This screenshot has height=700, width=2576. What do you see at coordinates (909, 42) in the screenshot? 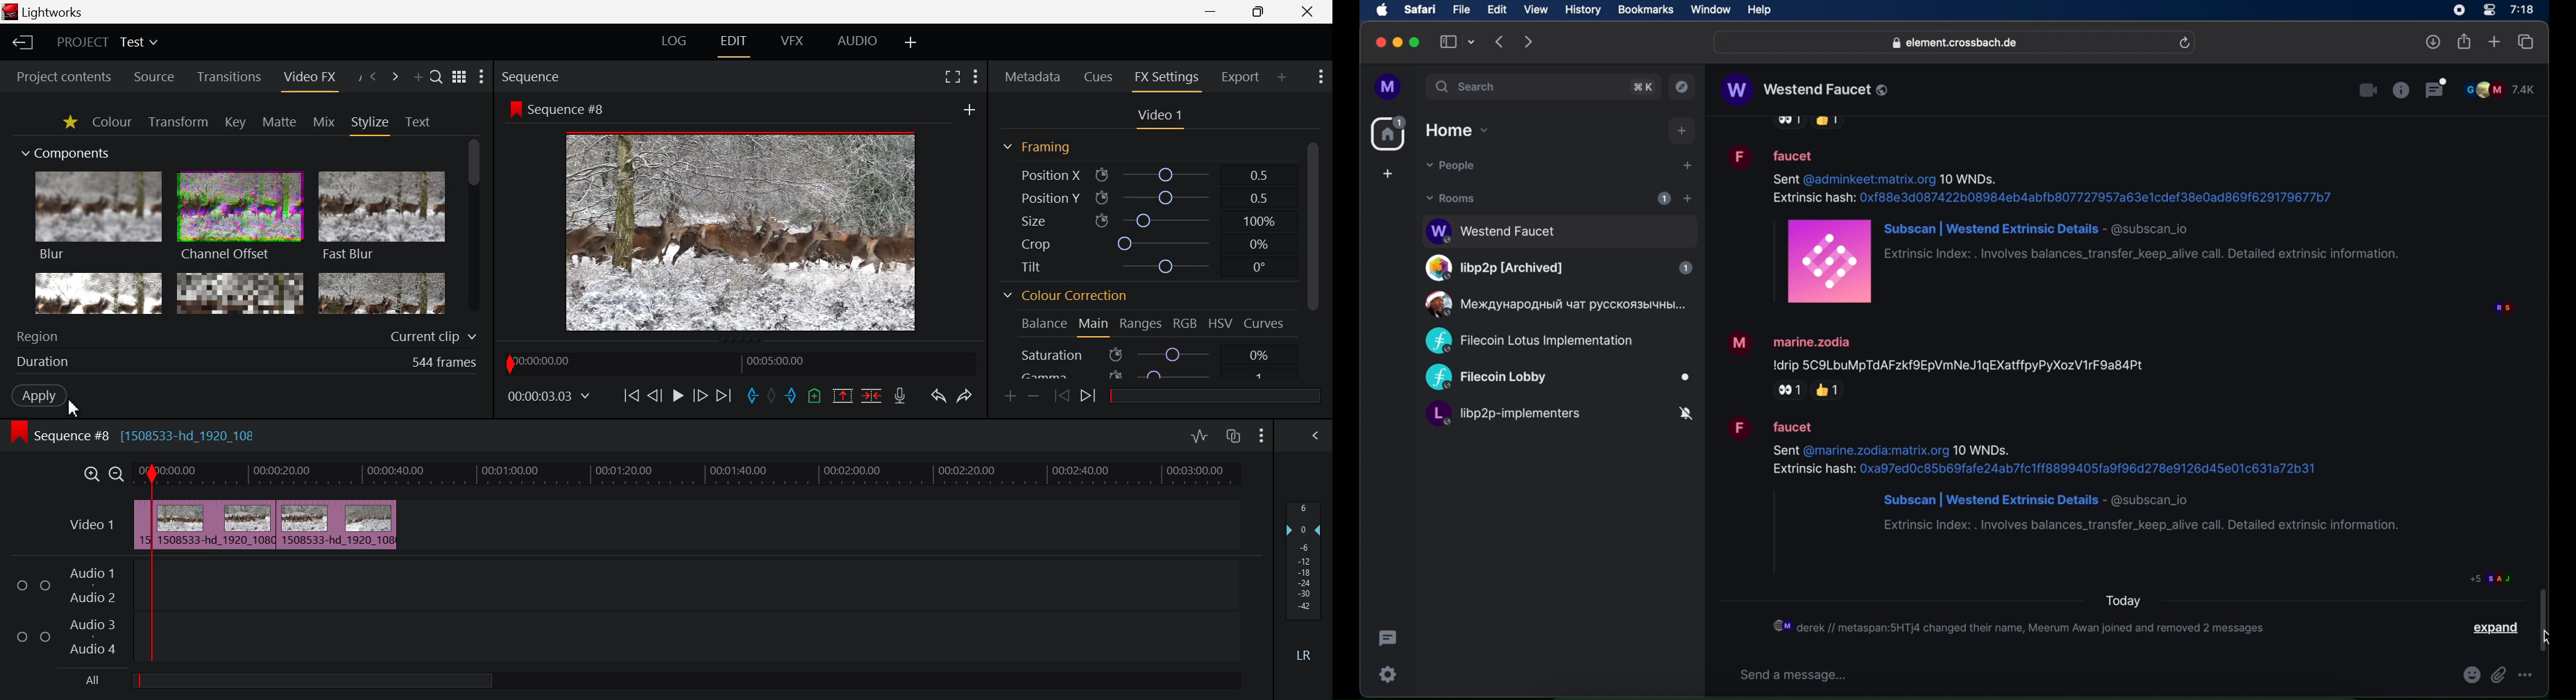
I see `Add Layout` at bounding box center [909, 42].